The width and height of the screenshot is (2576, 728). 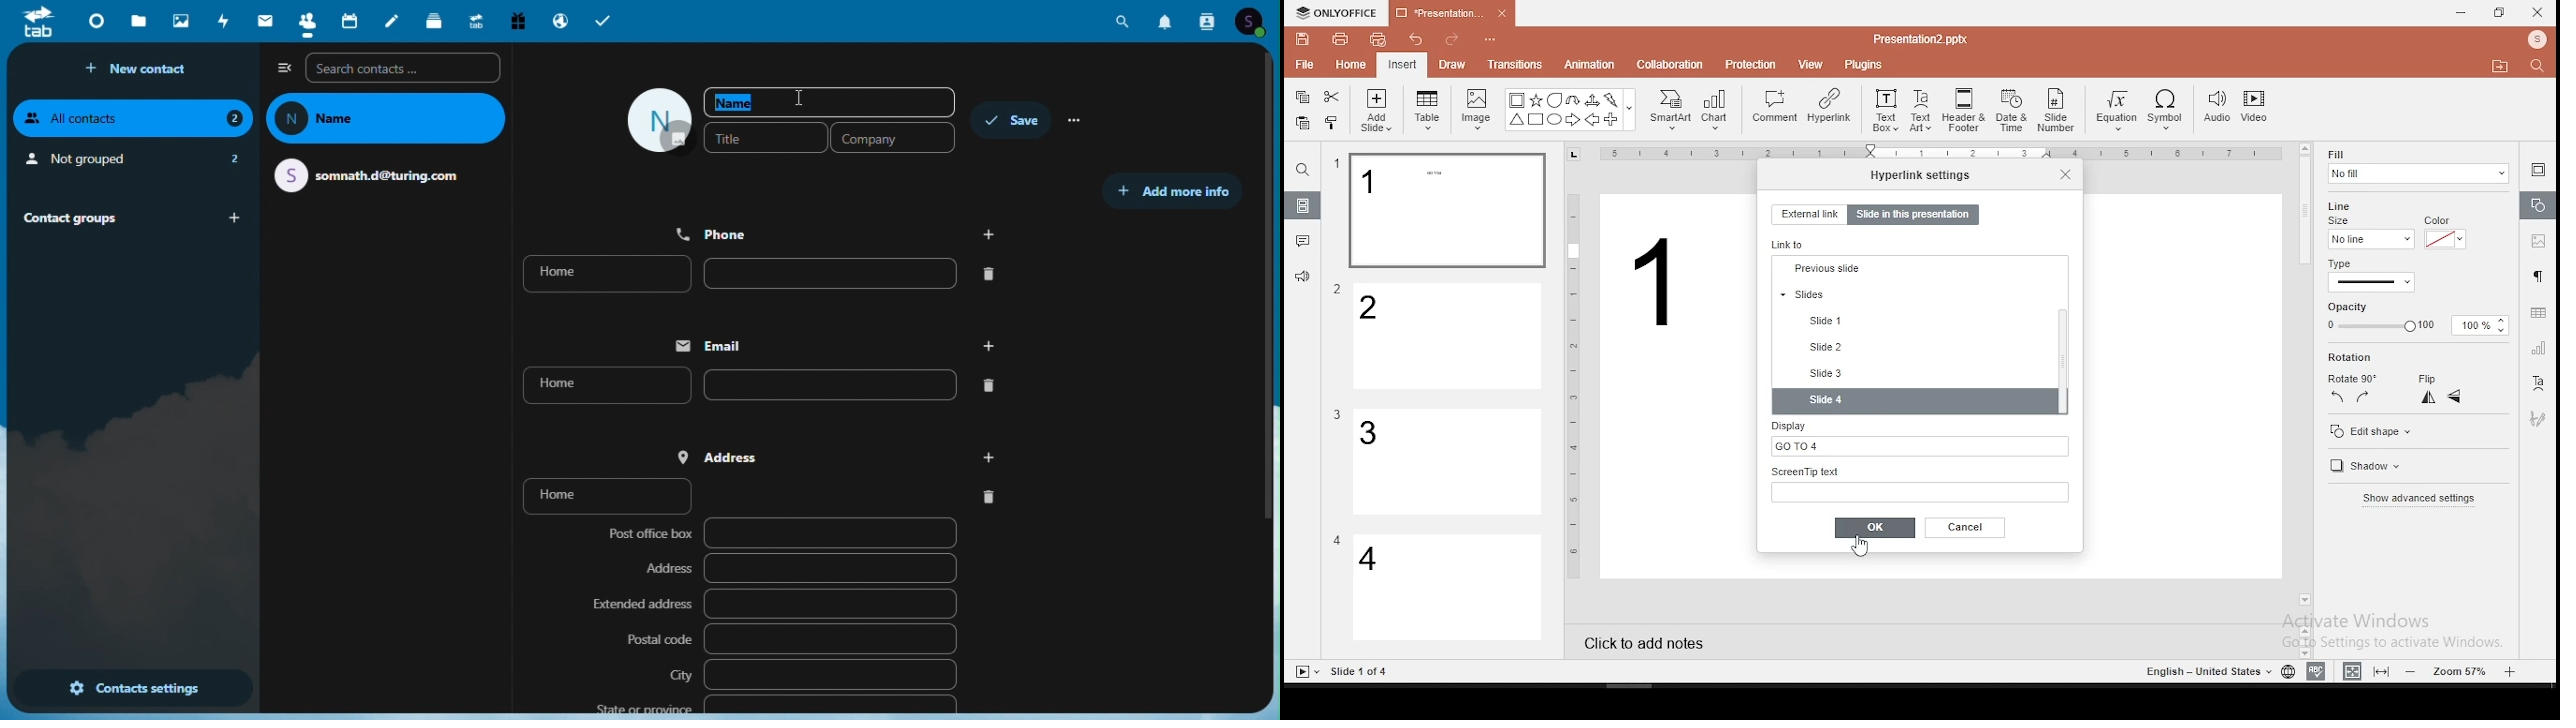 What do you see at coordinates (2456, 399) in the screenshot?
I see `flip vertical` at bounding box center [2456, 399].